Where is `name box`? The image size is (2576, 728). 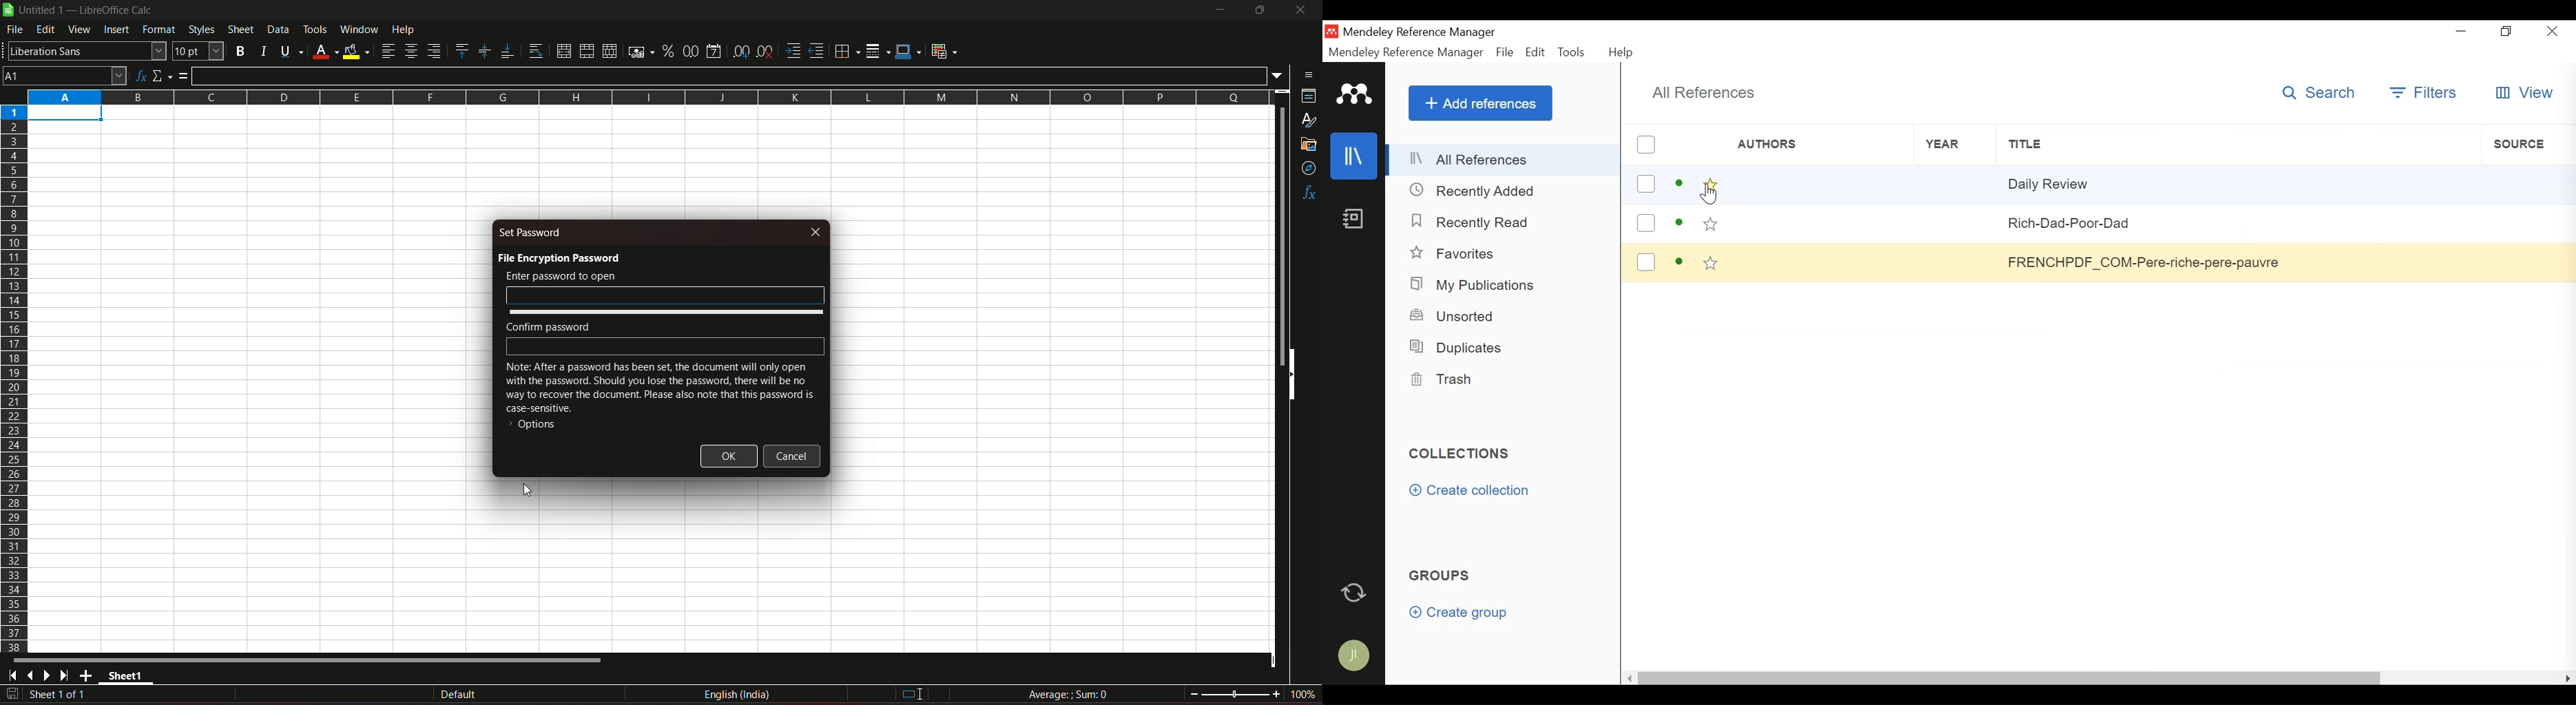
name box is located at coordinates (65, 75).